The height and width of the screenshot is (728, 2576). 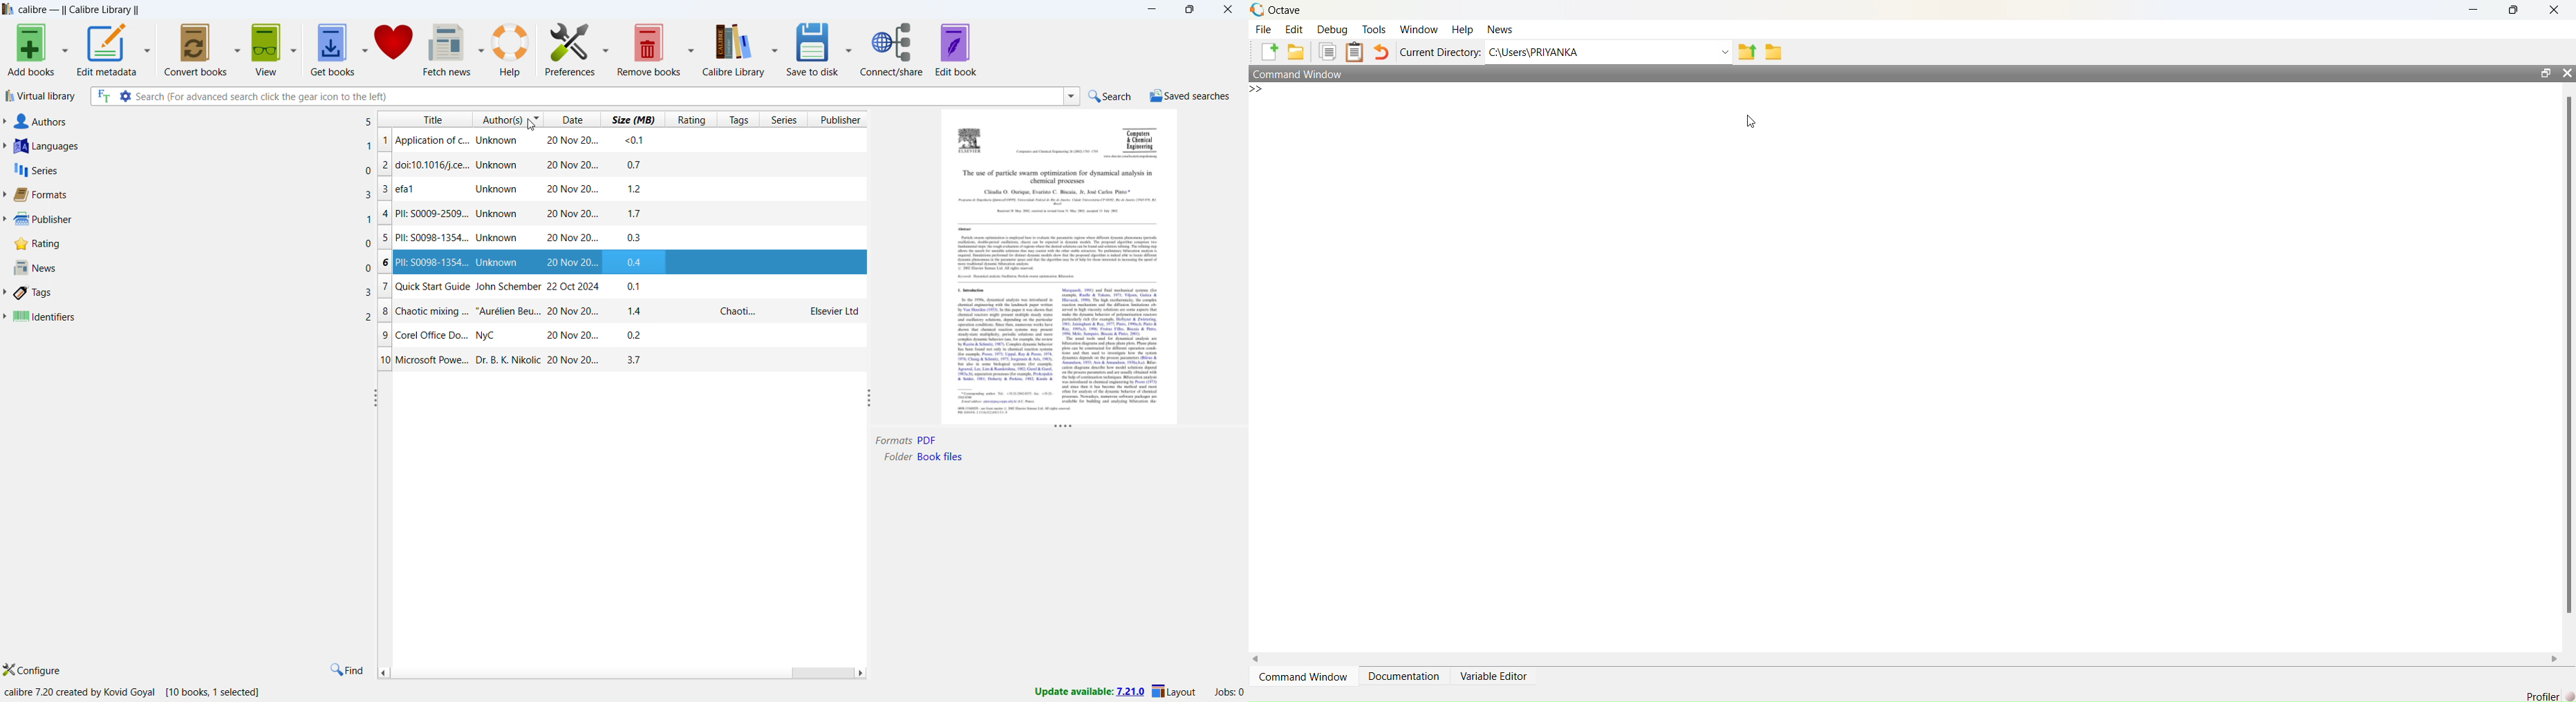 I want to click on , so click(x=968, y=291).